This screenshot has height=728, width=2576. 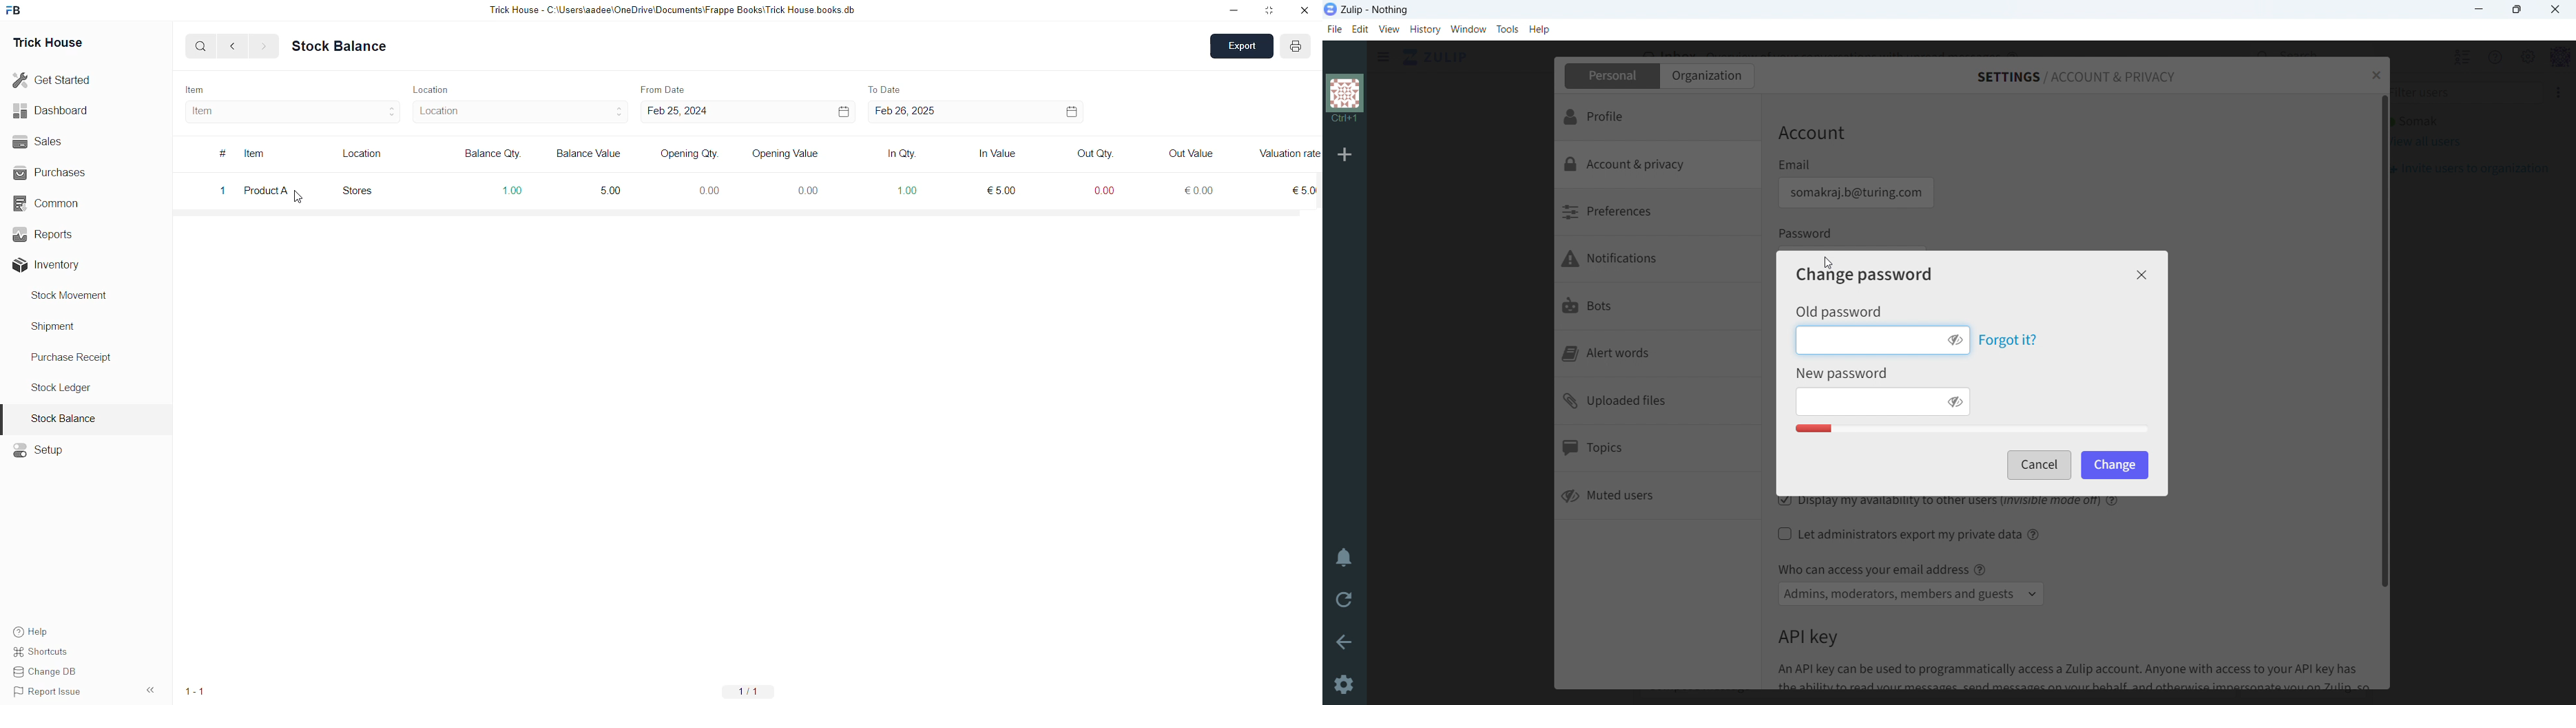 I want to click on window, so click(x=1469, y=29).